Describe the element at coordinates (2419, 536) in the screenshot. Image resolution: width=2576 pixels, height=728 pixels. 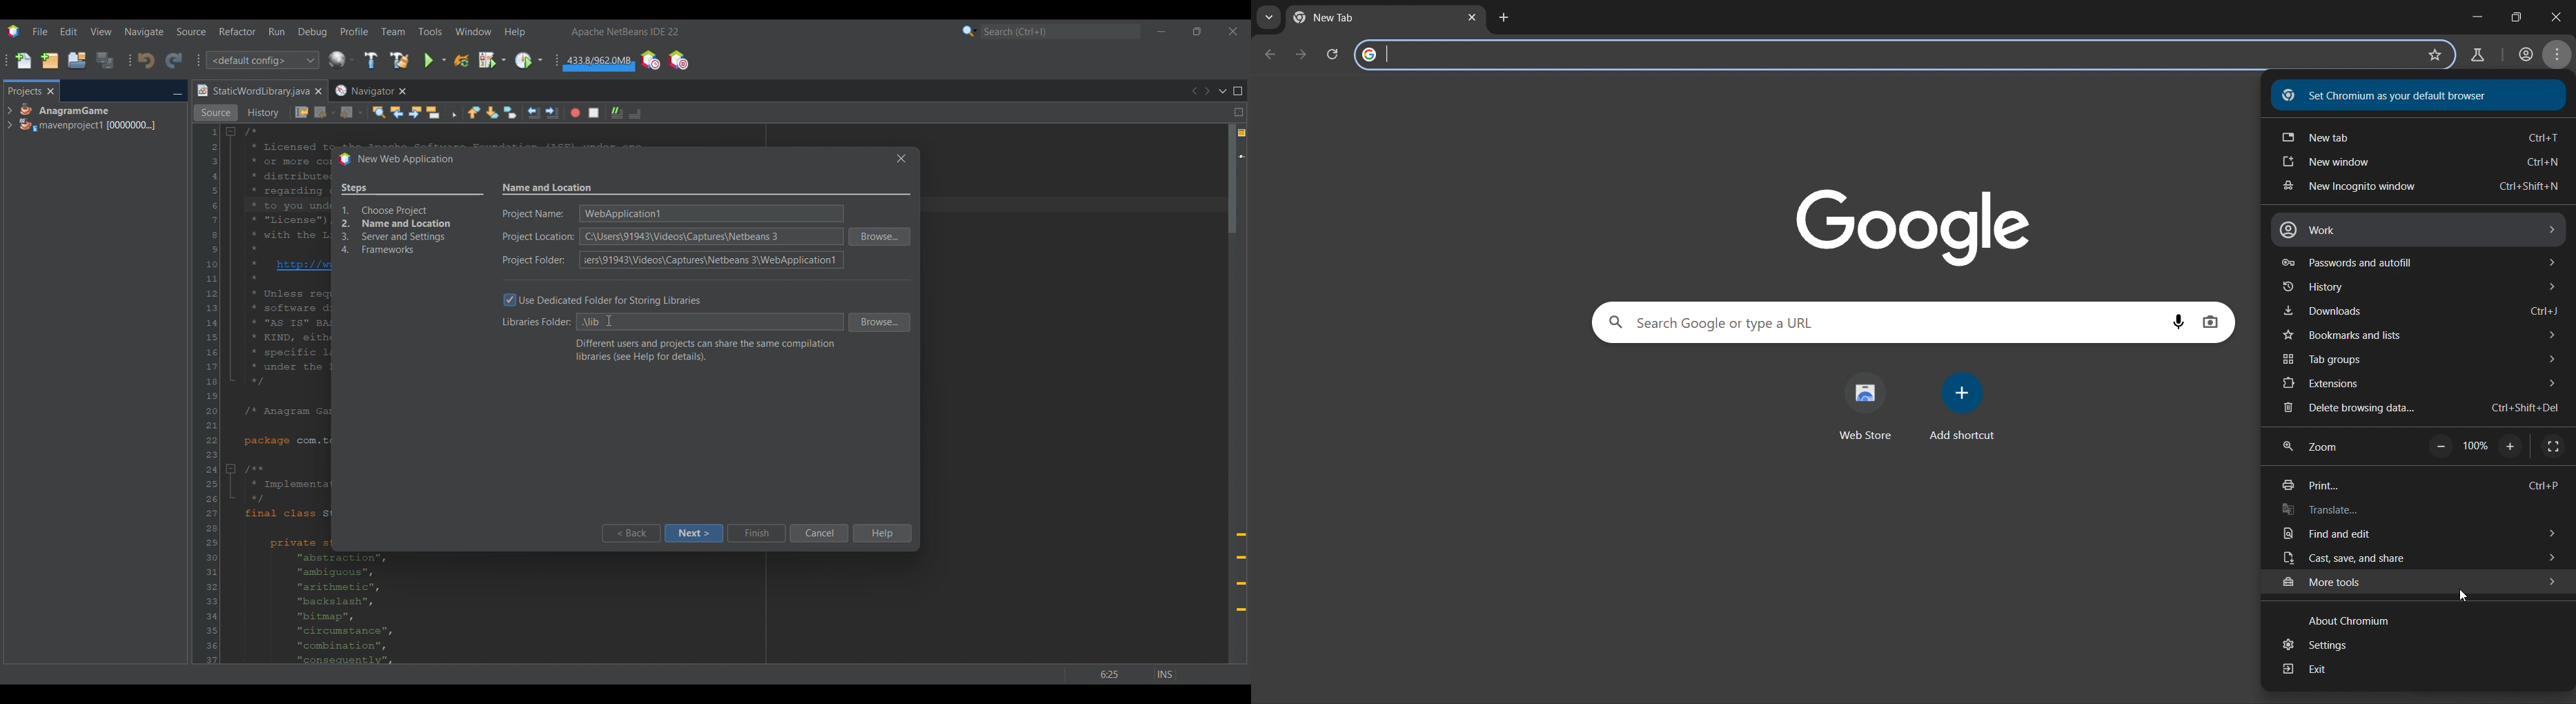
I see `find and edit` at that location.